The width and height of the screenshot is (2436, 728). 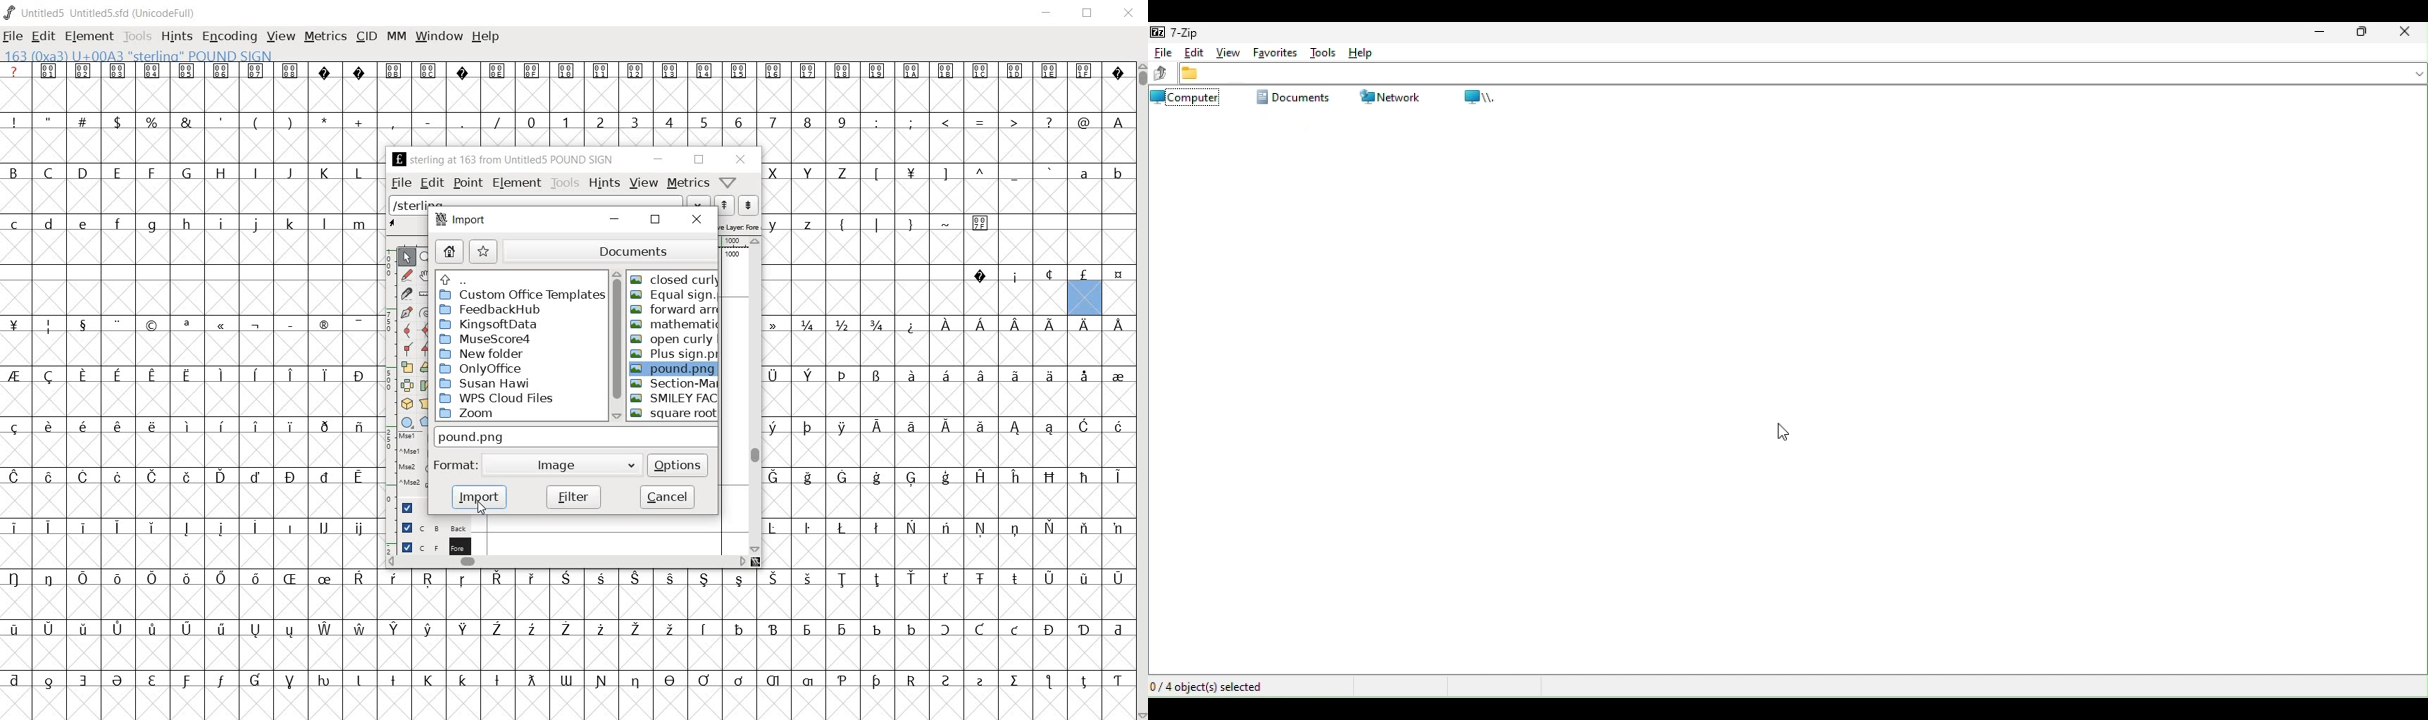 I want to click on Symbol, so click(x=778, y=477).